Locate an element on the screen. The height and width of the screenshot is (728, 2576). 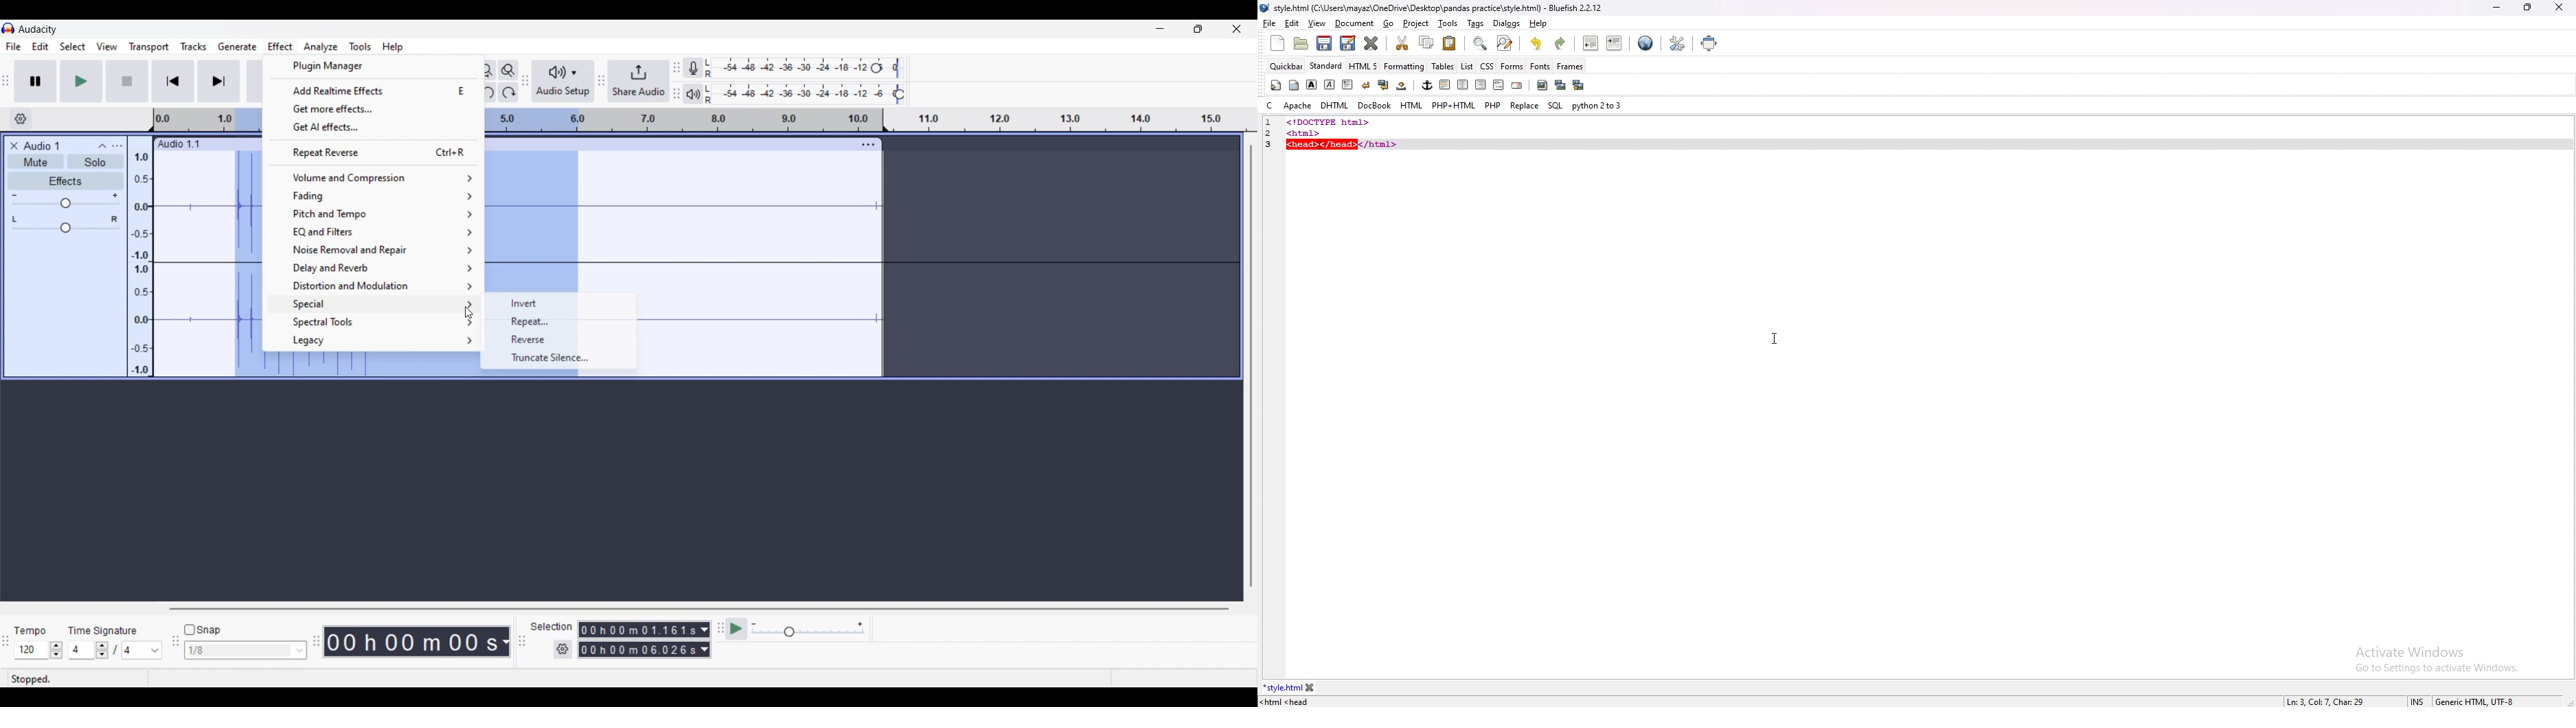
Transport menu is located at coordinates (149, 46).